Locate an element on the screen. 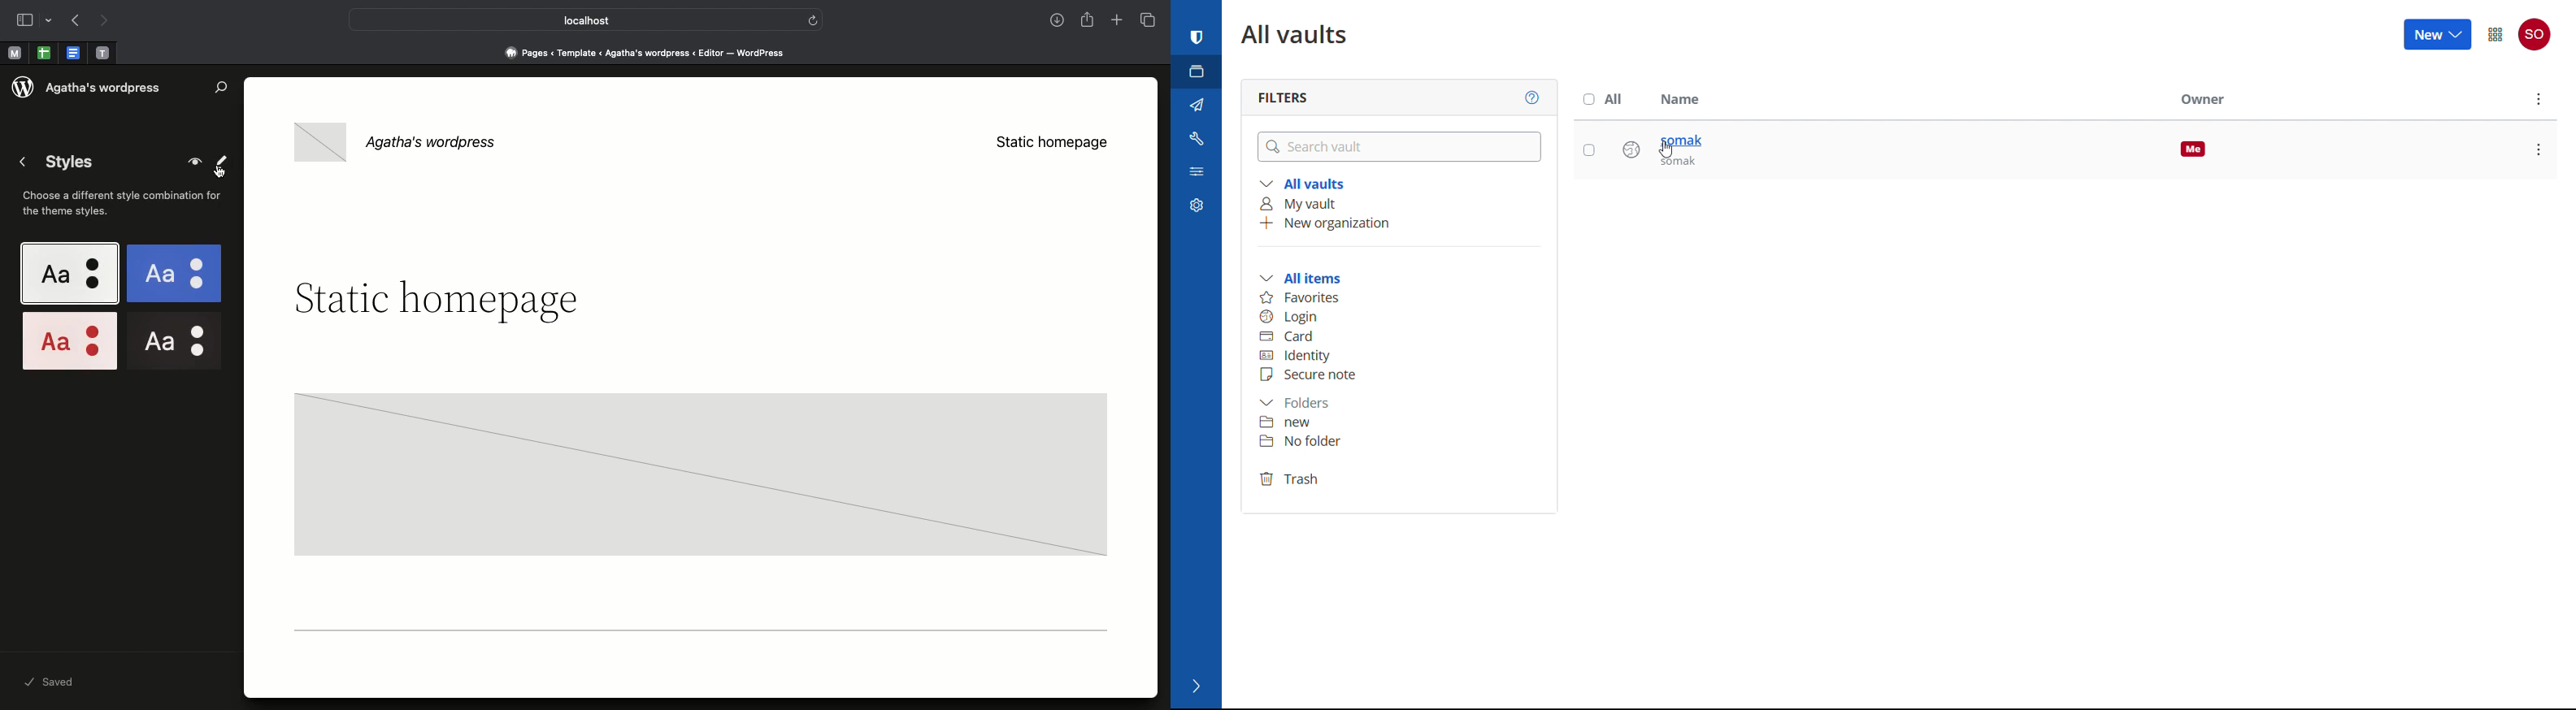 This screenshot has width=2576, height=728. folders is located at coordinates (1395, 402).